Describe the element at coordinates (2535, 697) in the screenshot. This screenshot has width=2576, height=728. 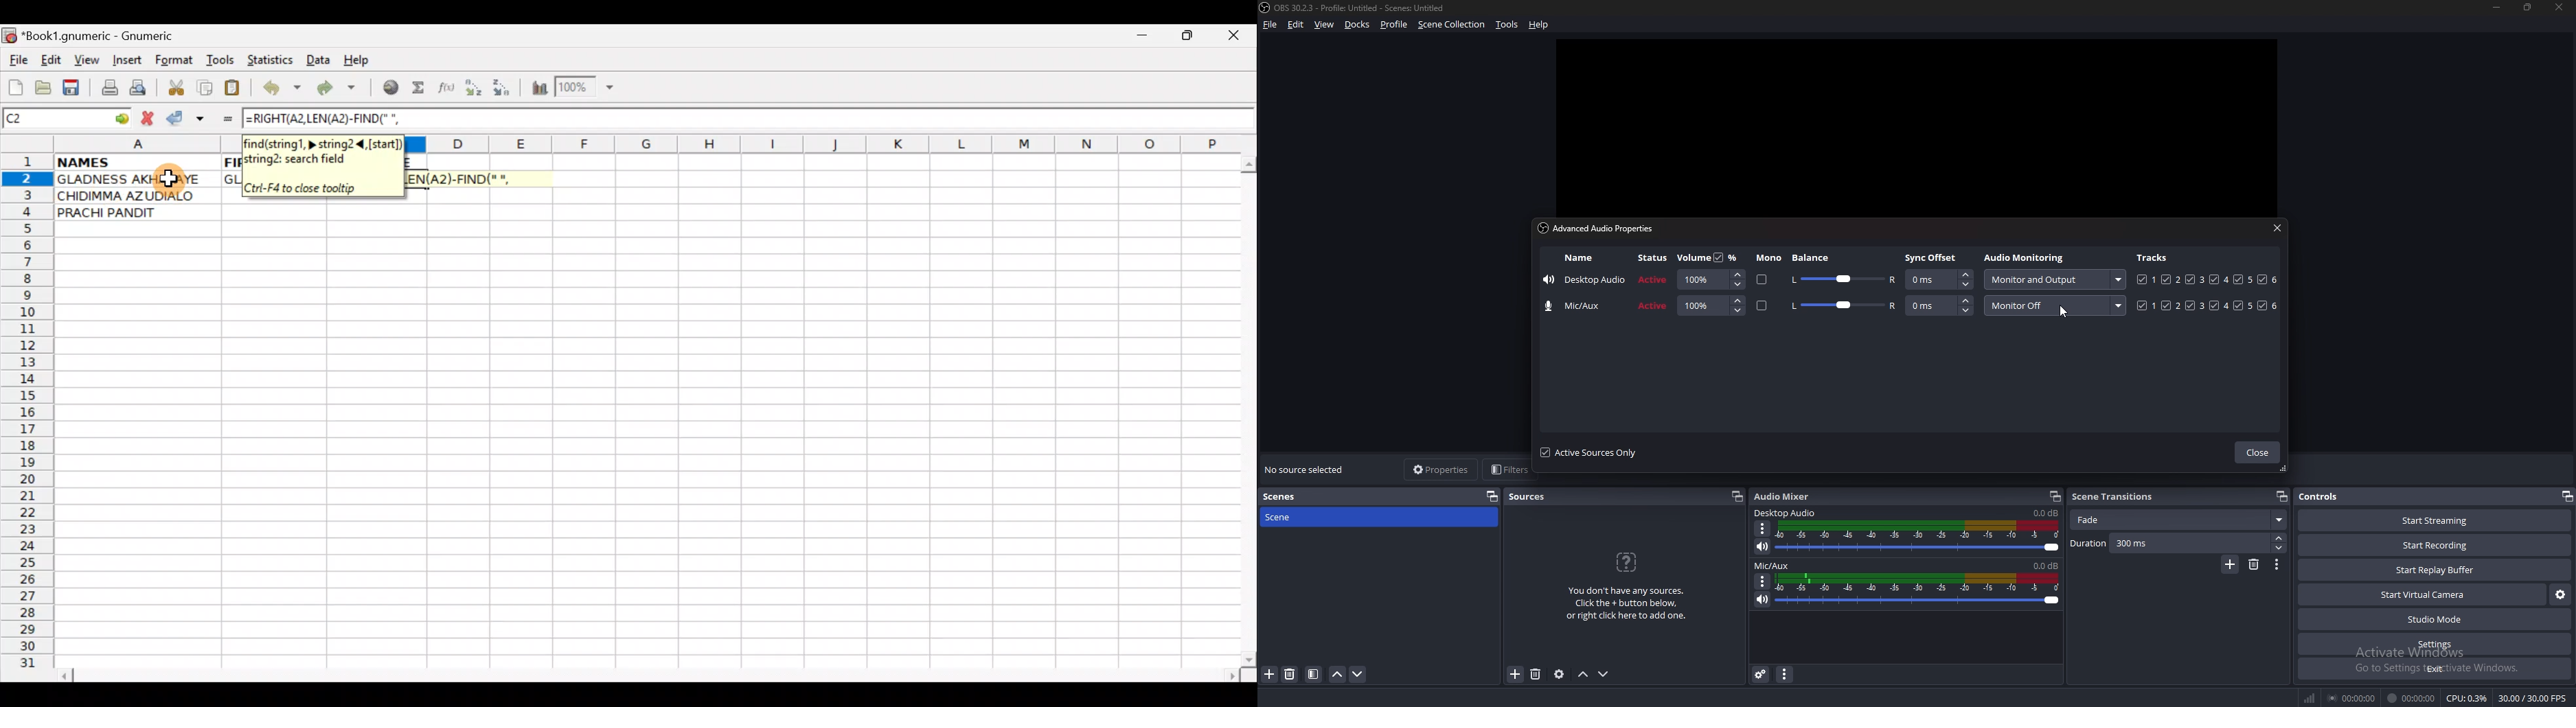
I see `30.00/ 30.00 FPS` at that location.